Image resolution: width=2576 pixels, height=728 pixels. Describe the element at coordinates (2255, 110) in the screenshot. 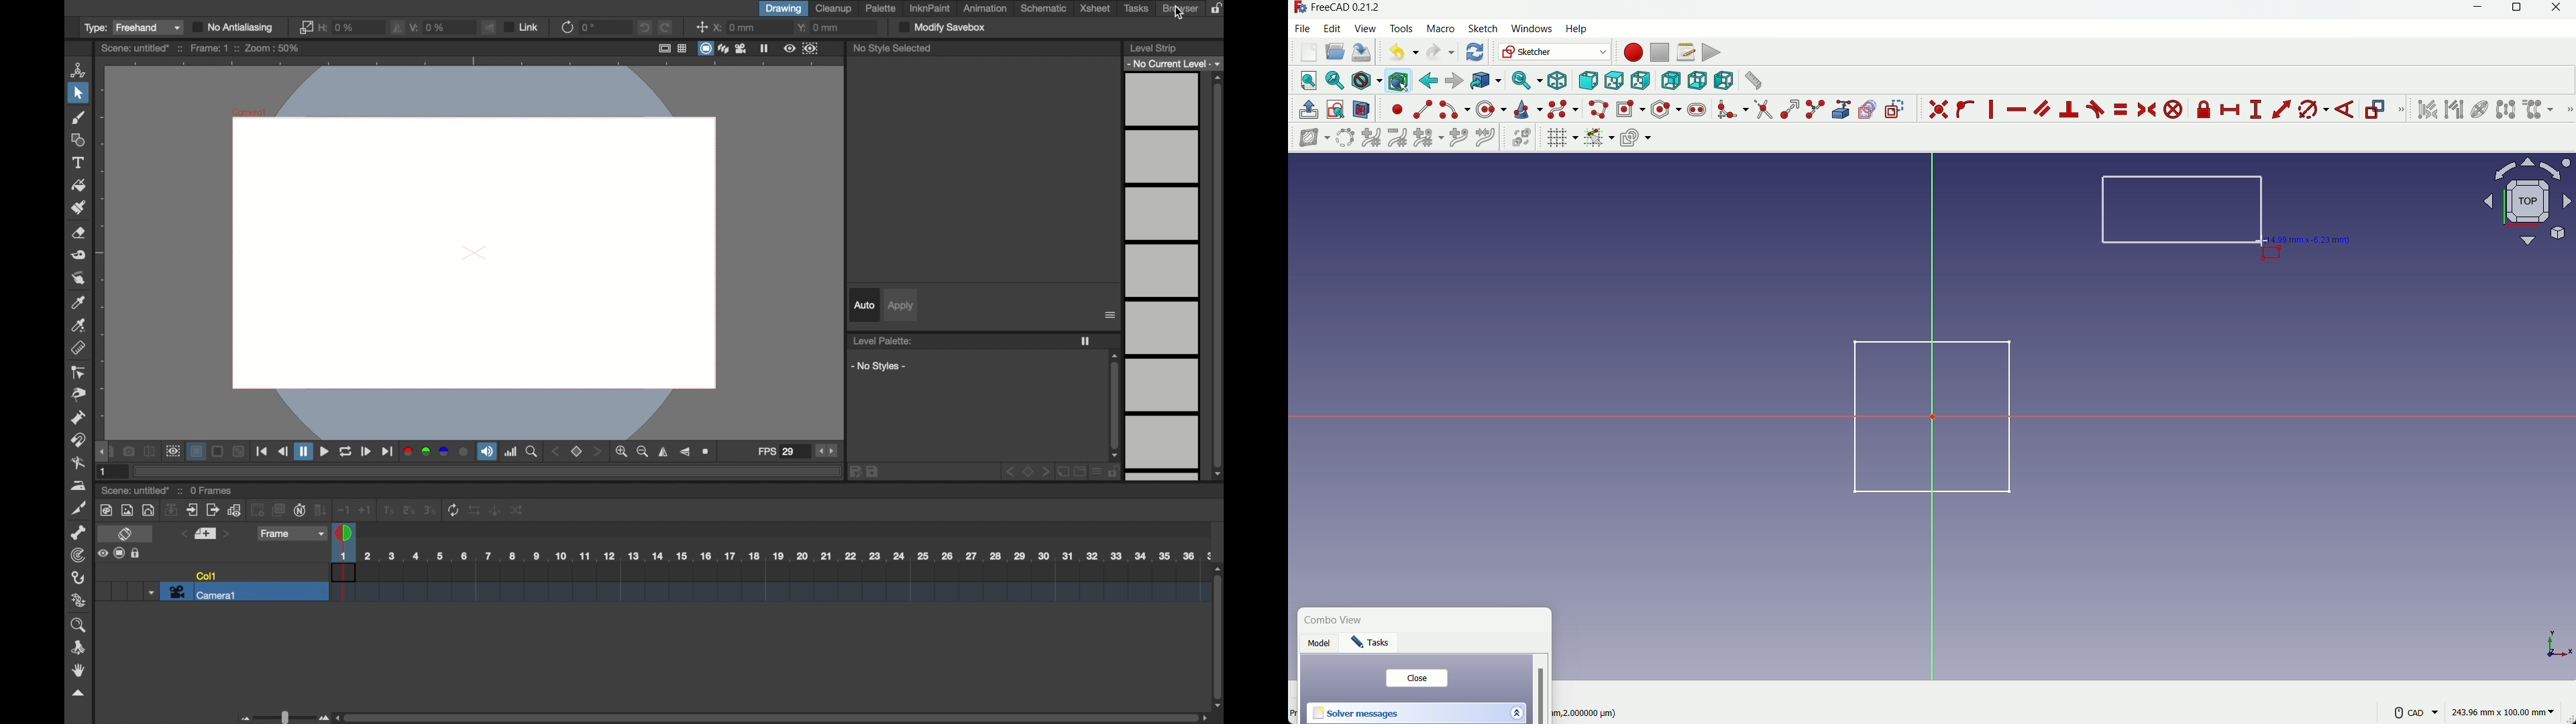

I see `constraint vertical distance` at that location.